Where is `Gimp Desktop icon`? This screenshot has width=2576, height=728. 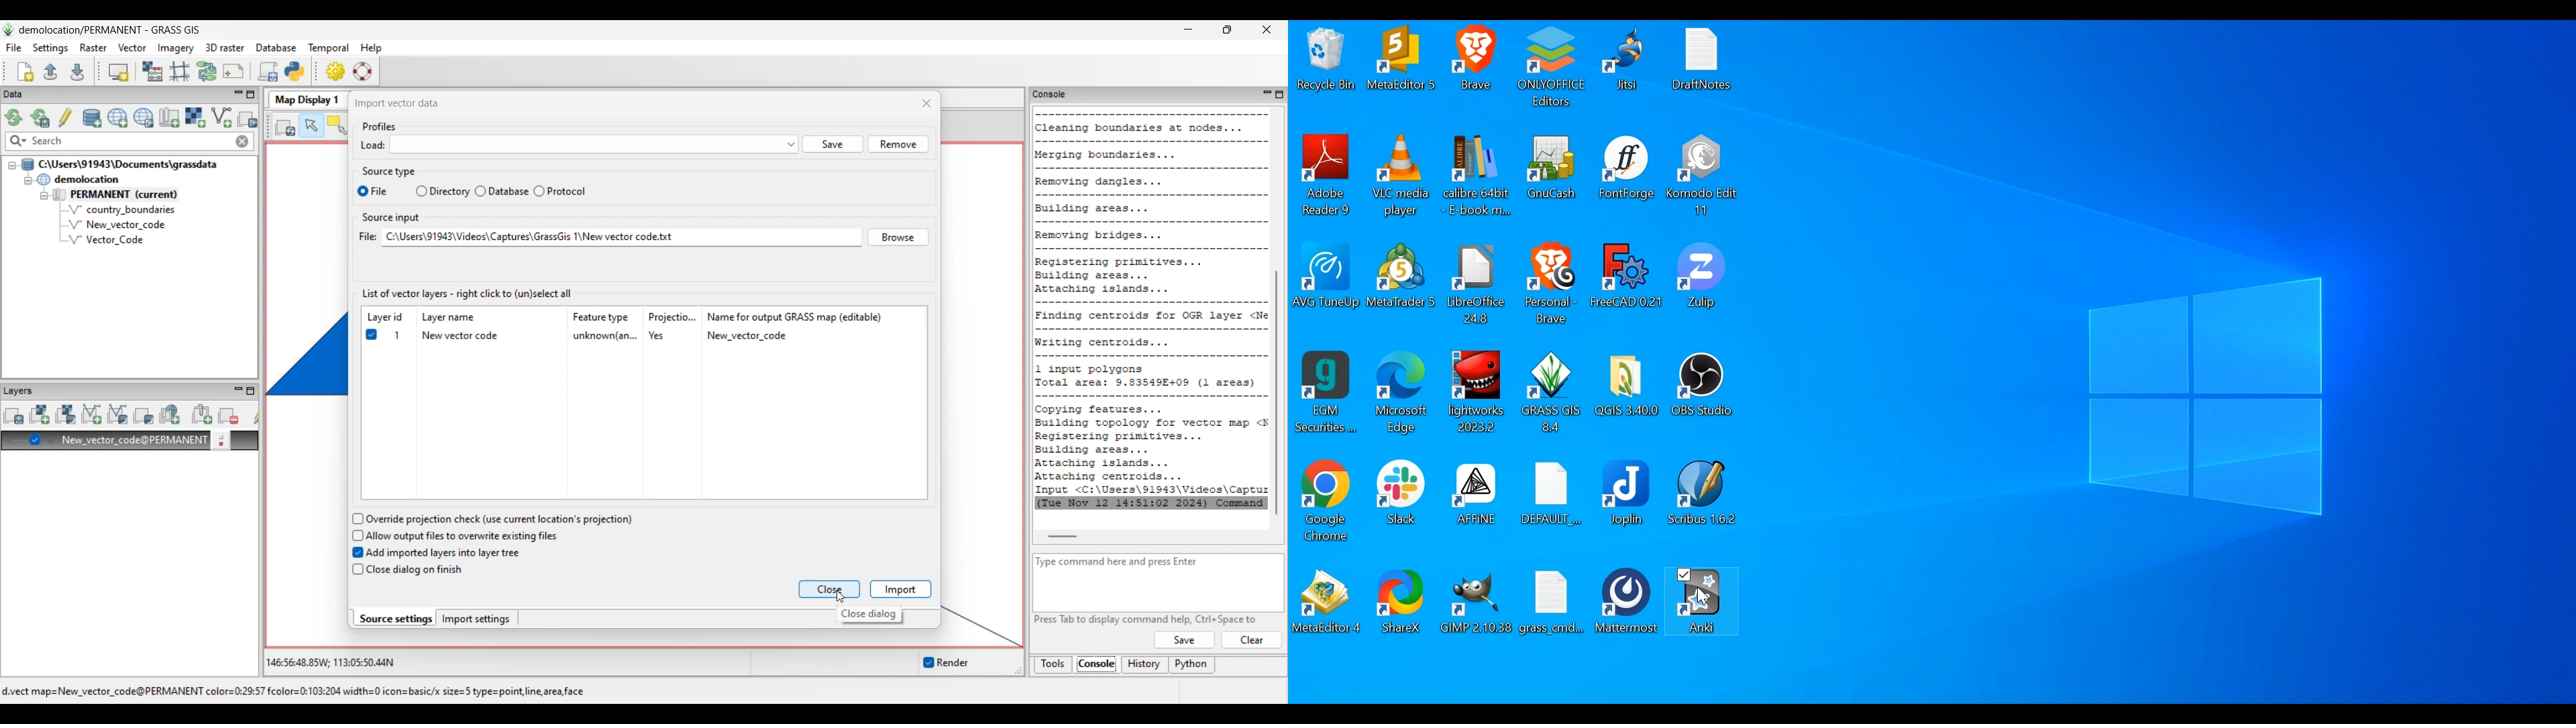
Gimp Desktop icon is located at coordinates (1477, 603).